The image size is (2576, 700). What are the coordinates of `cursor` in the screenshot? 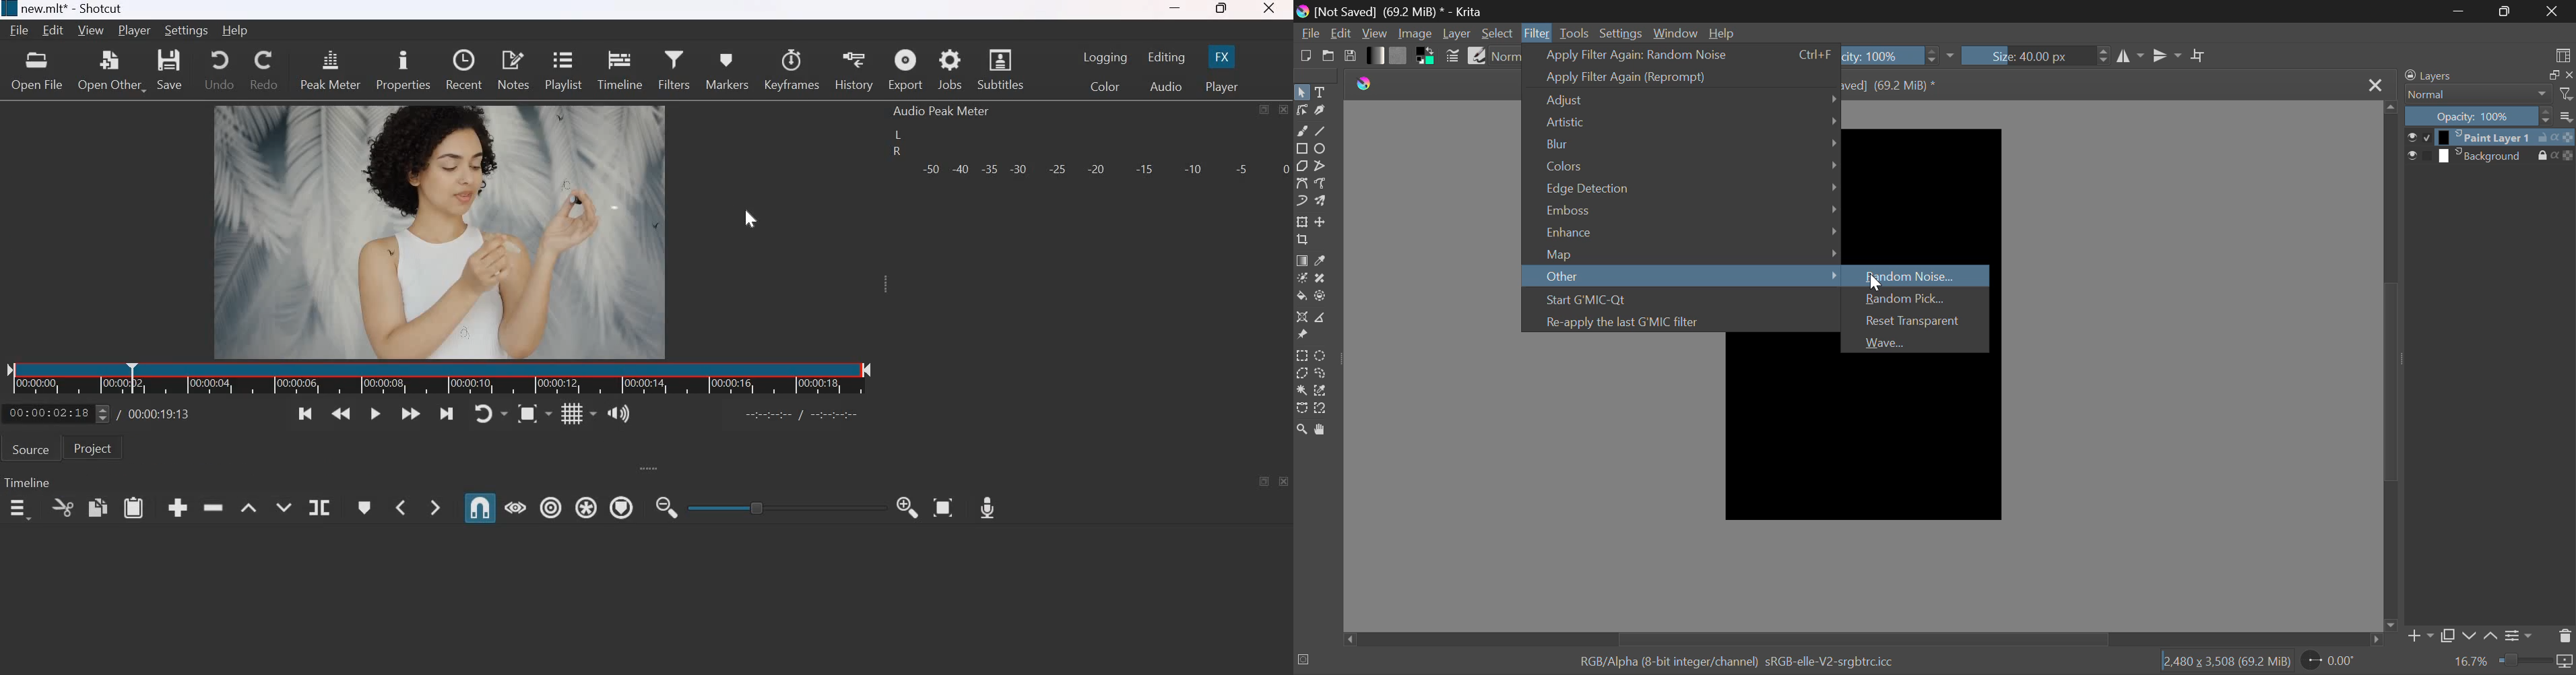 It's located at (750, 223).